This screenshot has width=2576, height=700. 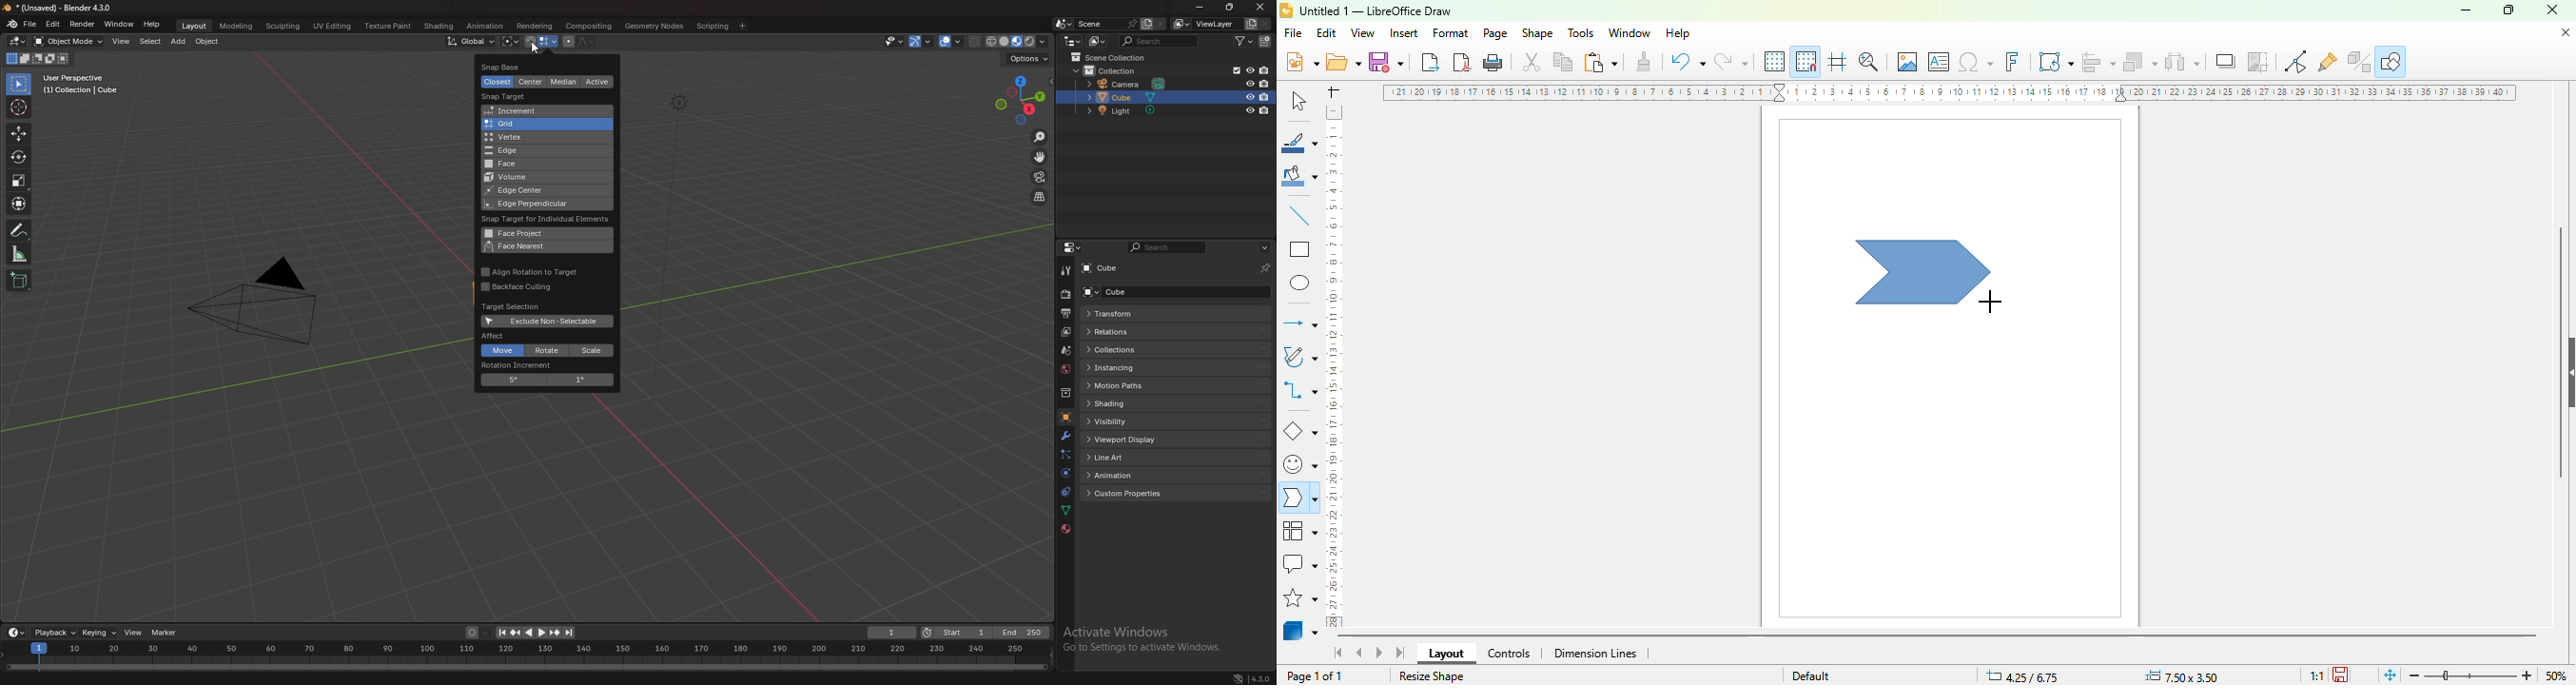 I want to click on arrange, so click(x=2140, y=62).